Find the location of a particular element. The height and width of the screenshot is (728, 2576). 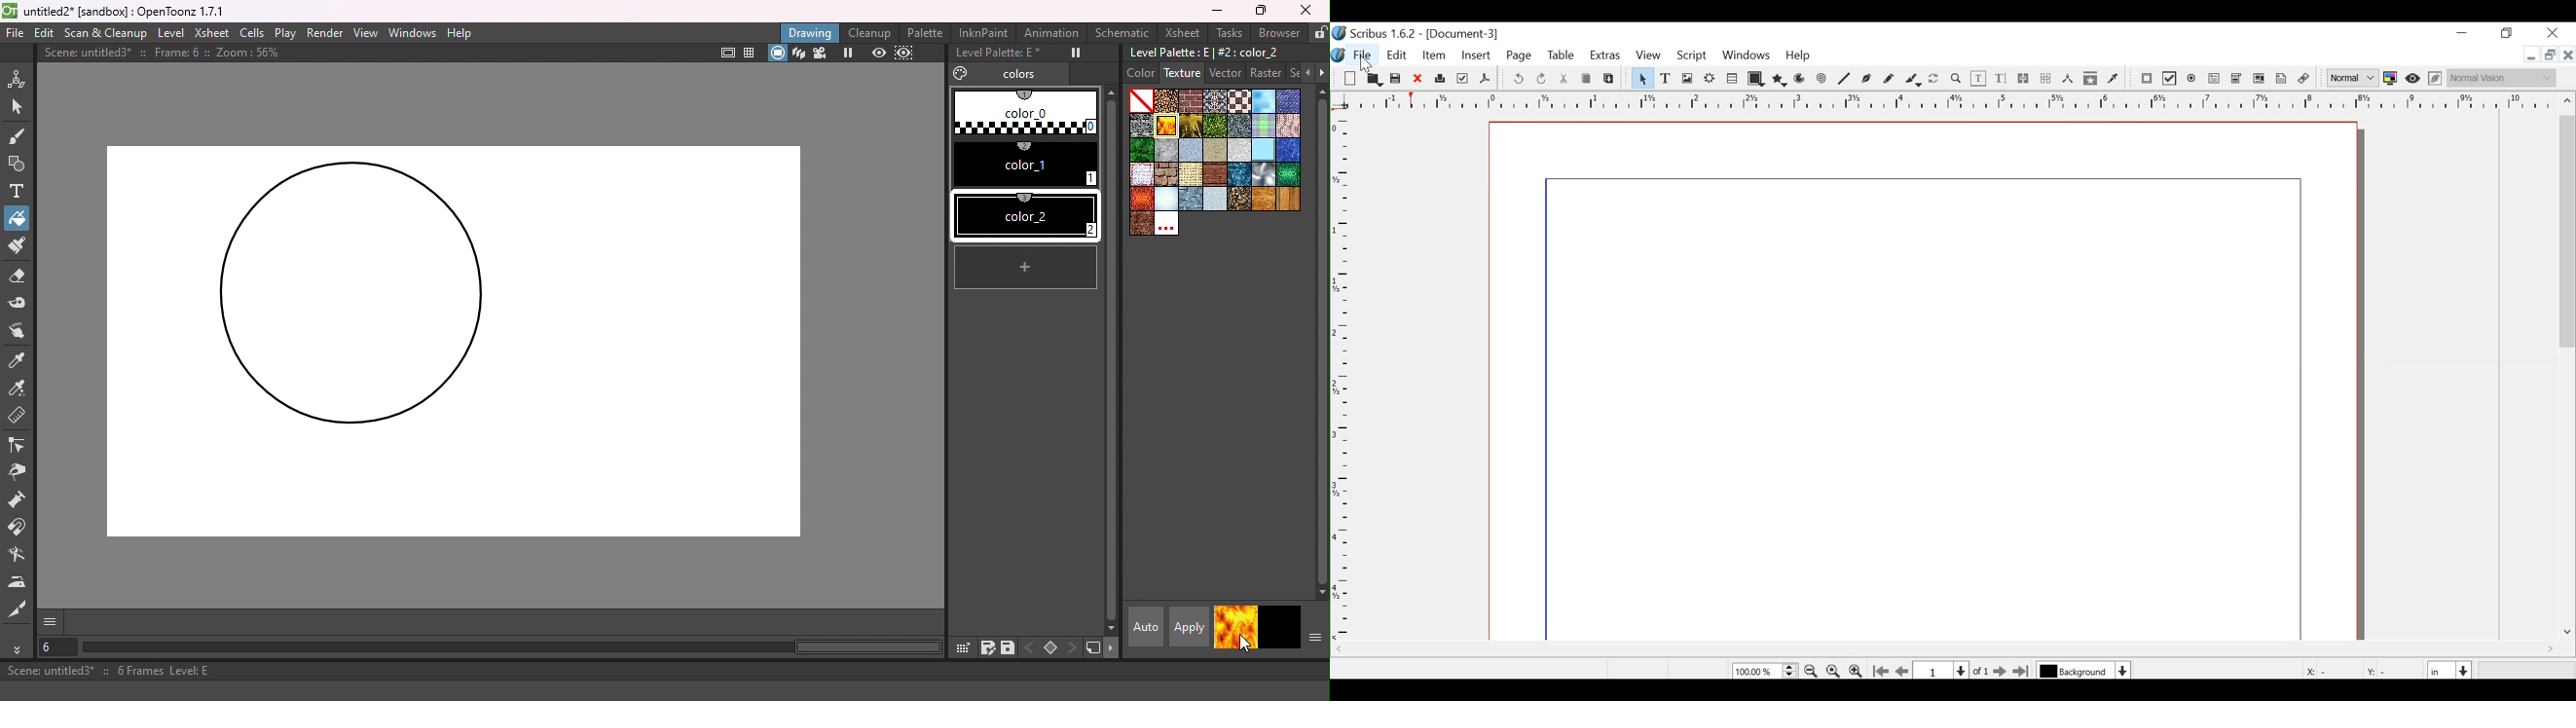

Go to the first page is located at coordinates (1882, 670).